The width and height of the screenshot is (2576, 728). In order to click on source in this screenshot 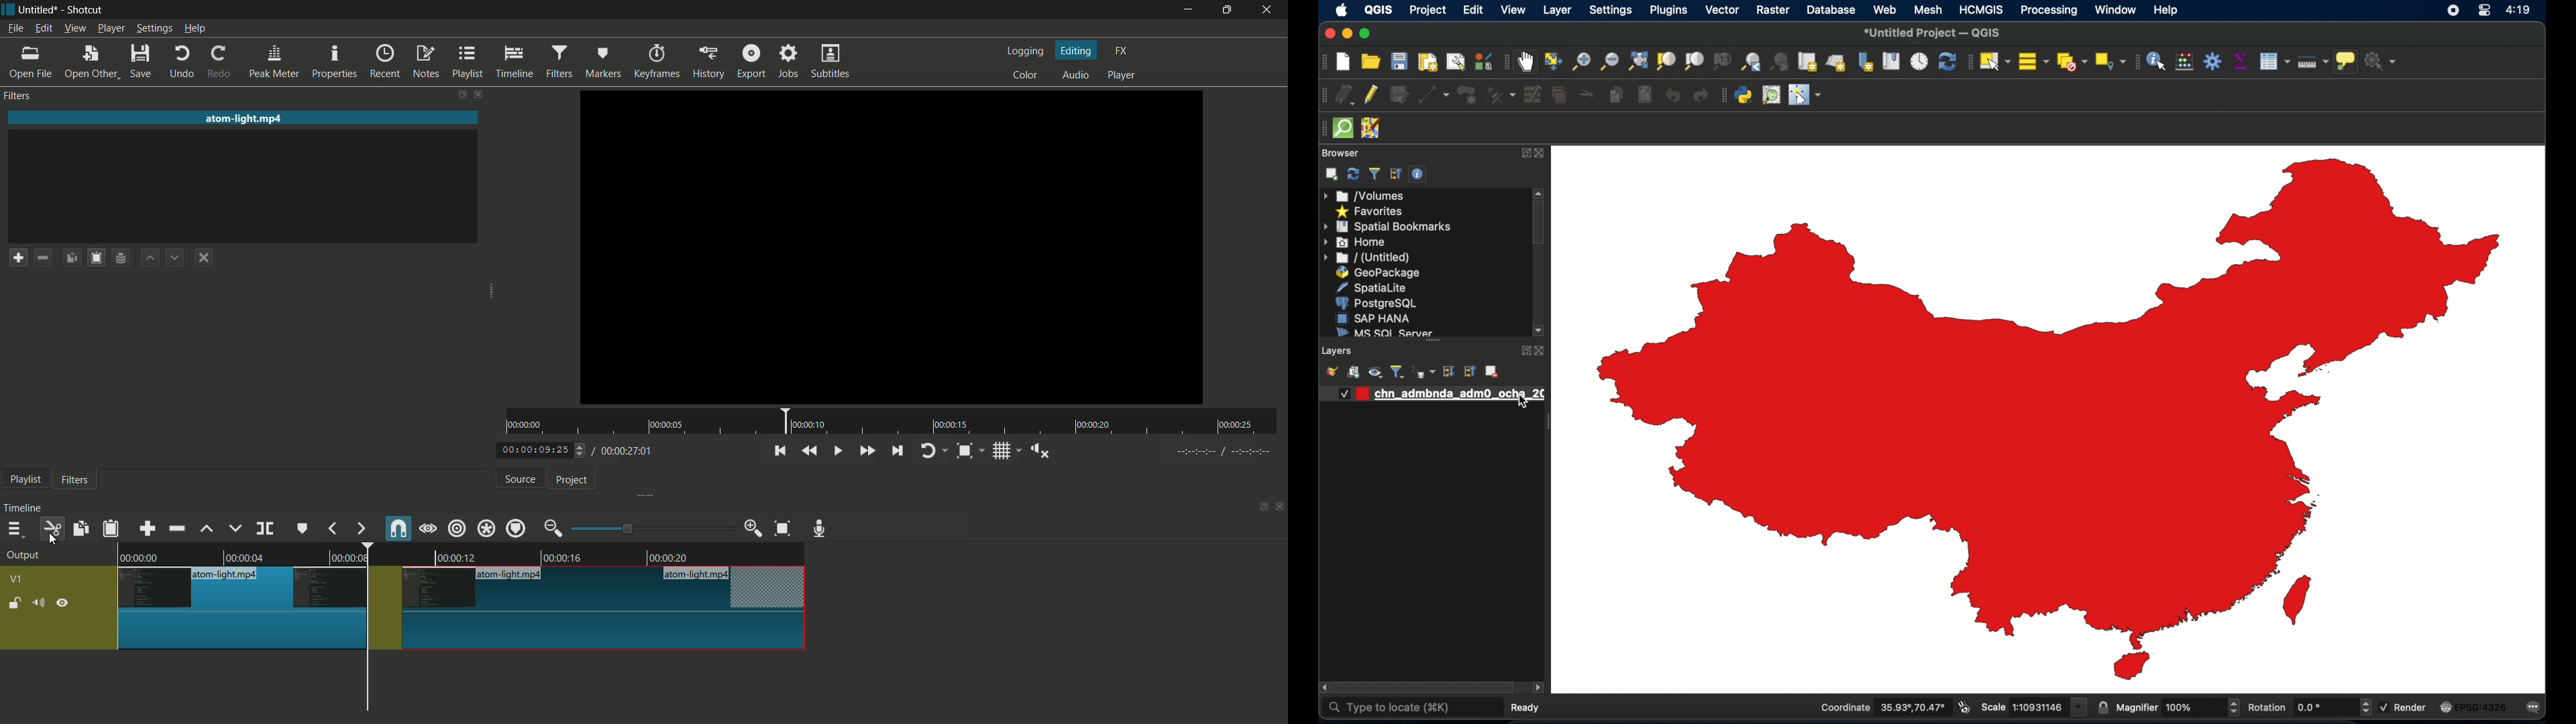, I will do `click(521, 479)`.